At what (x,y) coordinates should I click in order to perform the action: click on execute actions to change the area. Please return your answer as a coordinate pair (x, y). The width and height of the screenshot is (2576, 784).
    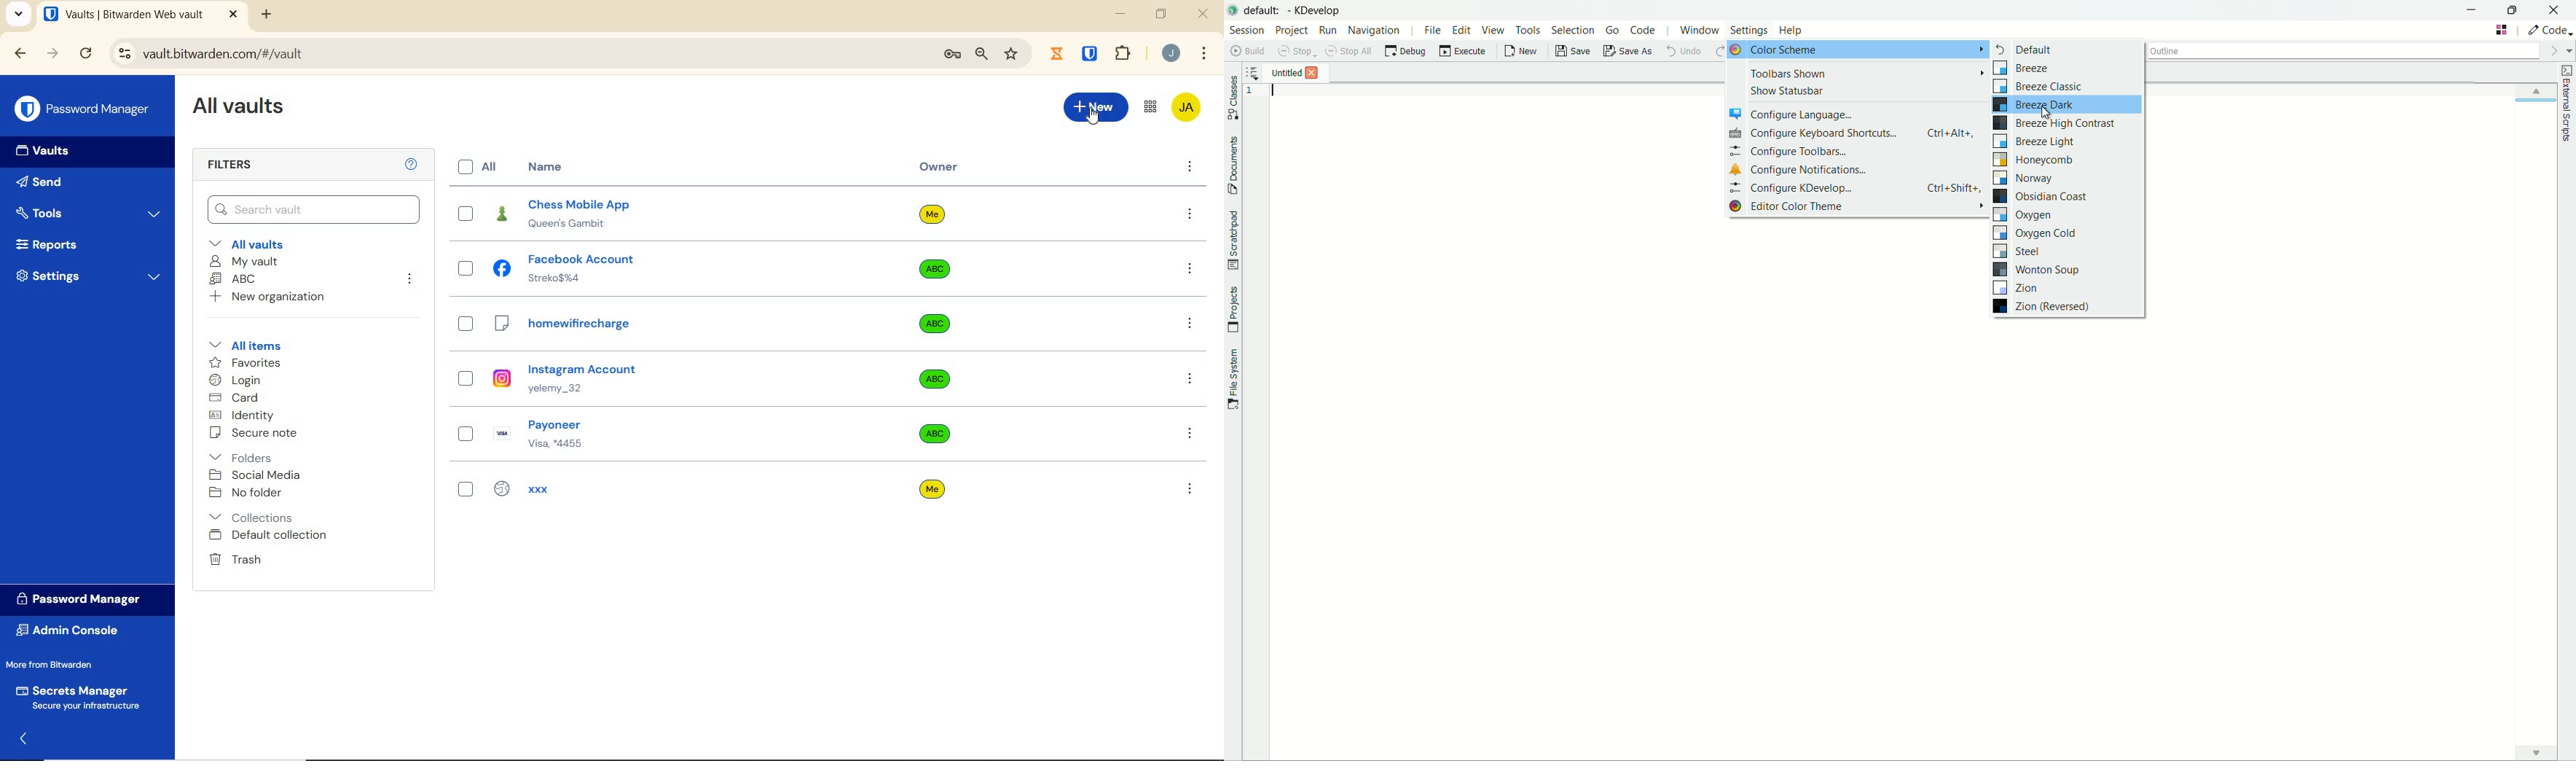
    Looking at the image, I should click on (2549, 30).